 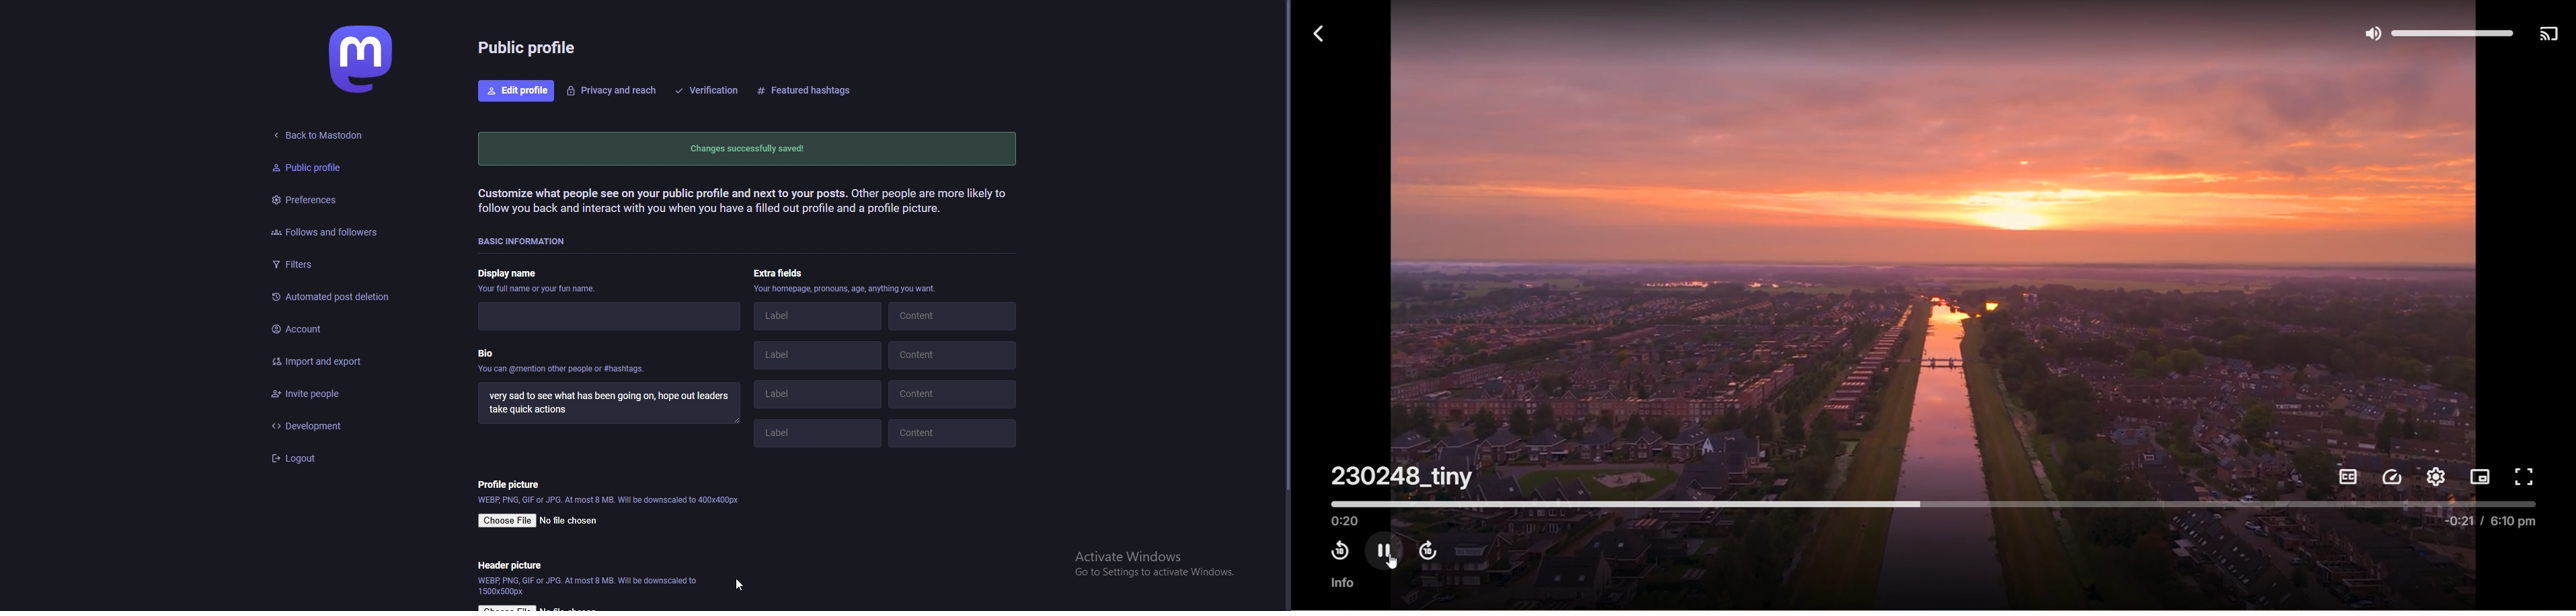 I want to click on account, so click(x=340, y=329).